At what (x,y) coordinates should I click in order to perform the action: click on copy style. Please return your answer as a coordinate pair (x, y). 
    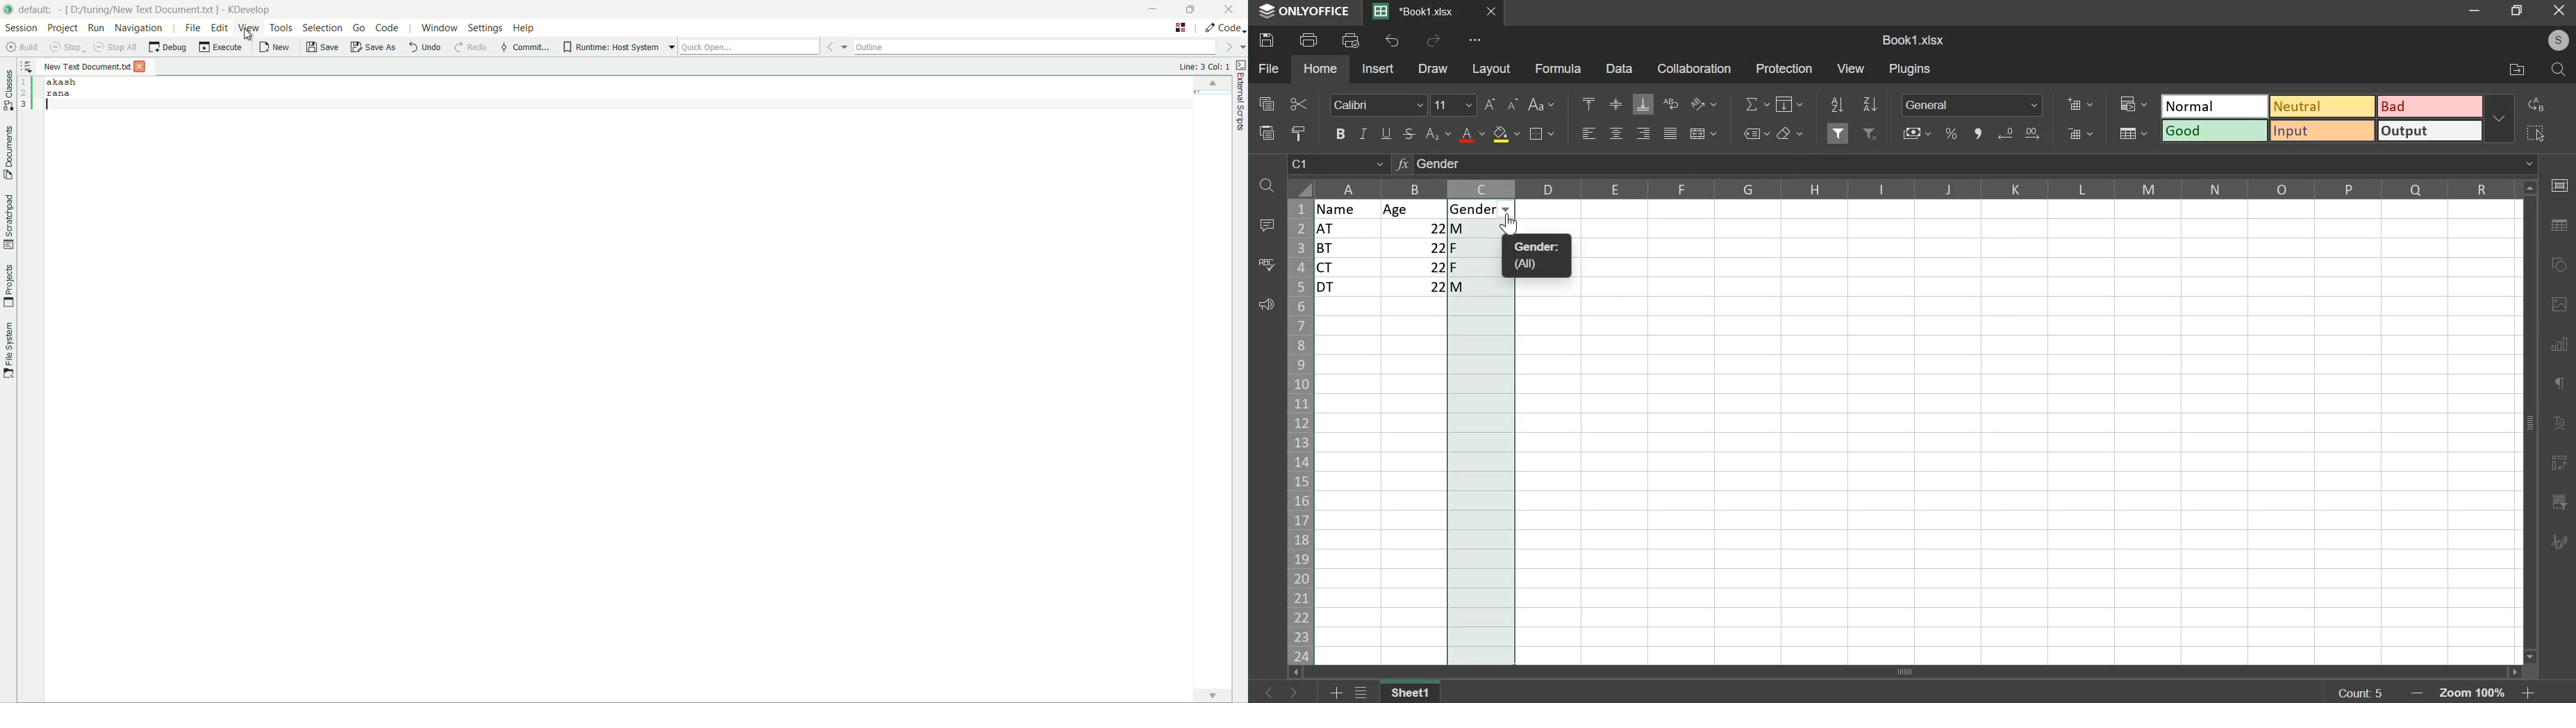
    Looking at the image, I should click on (1299, 133).